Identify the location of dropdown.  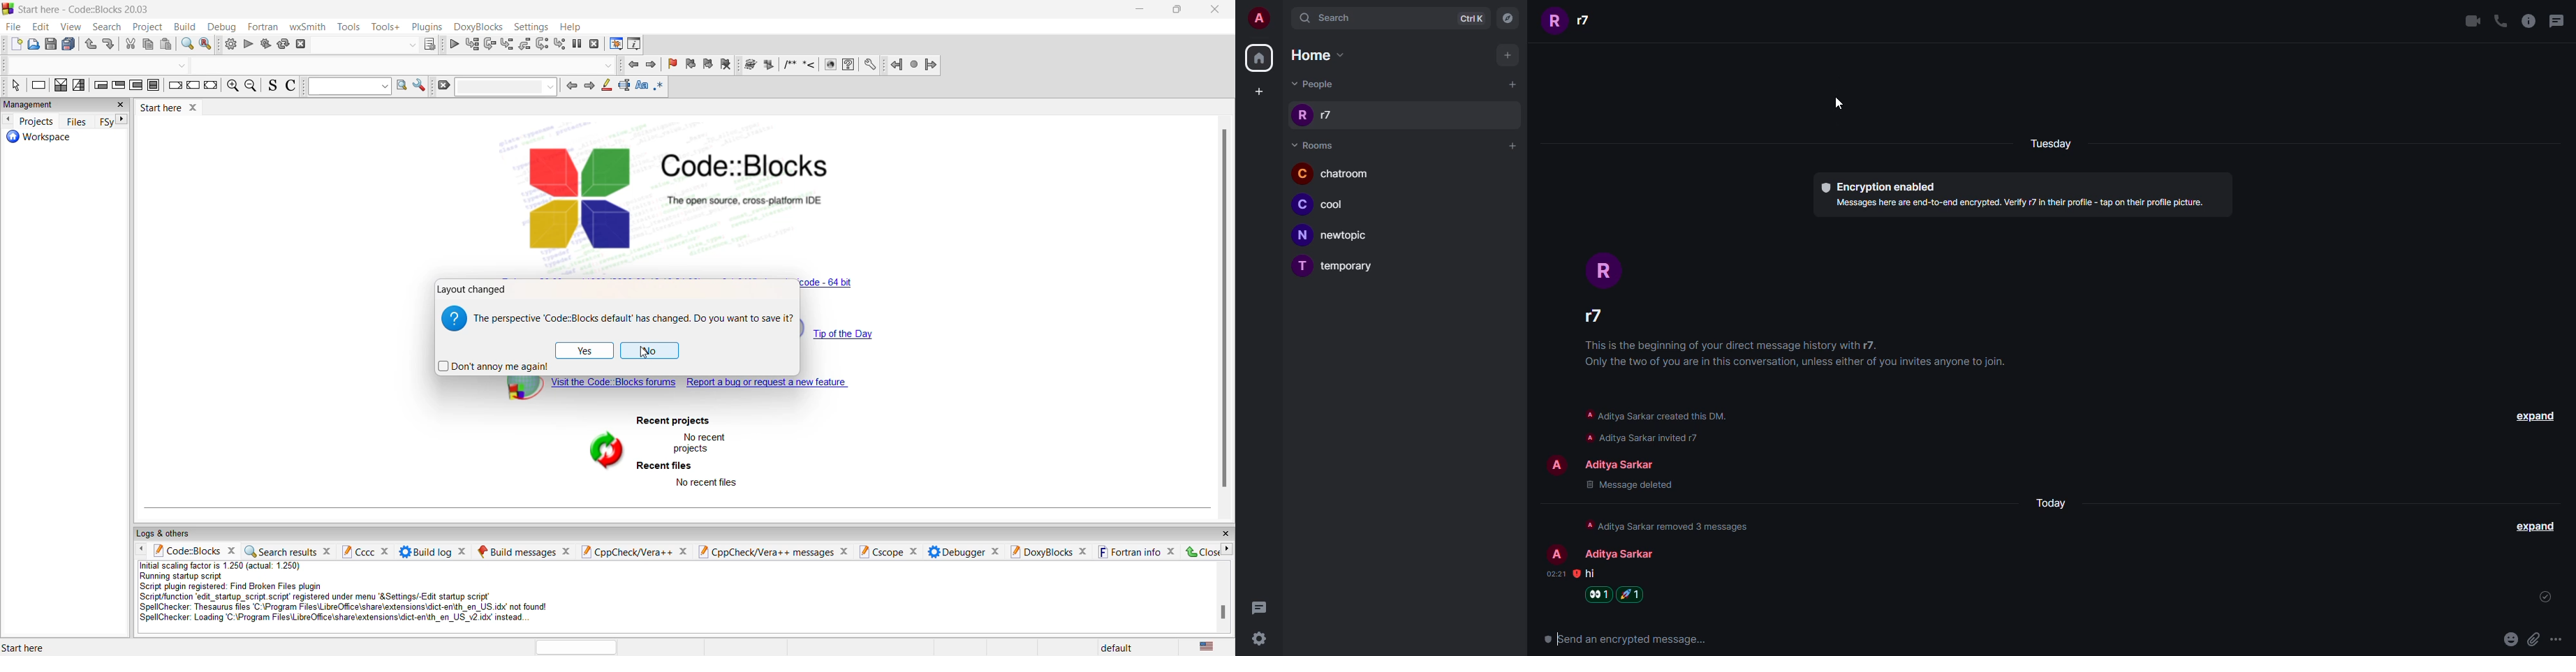
(411, 46).